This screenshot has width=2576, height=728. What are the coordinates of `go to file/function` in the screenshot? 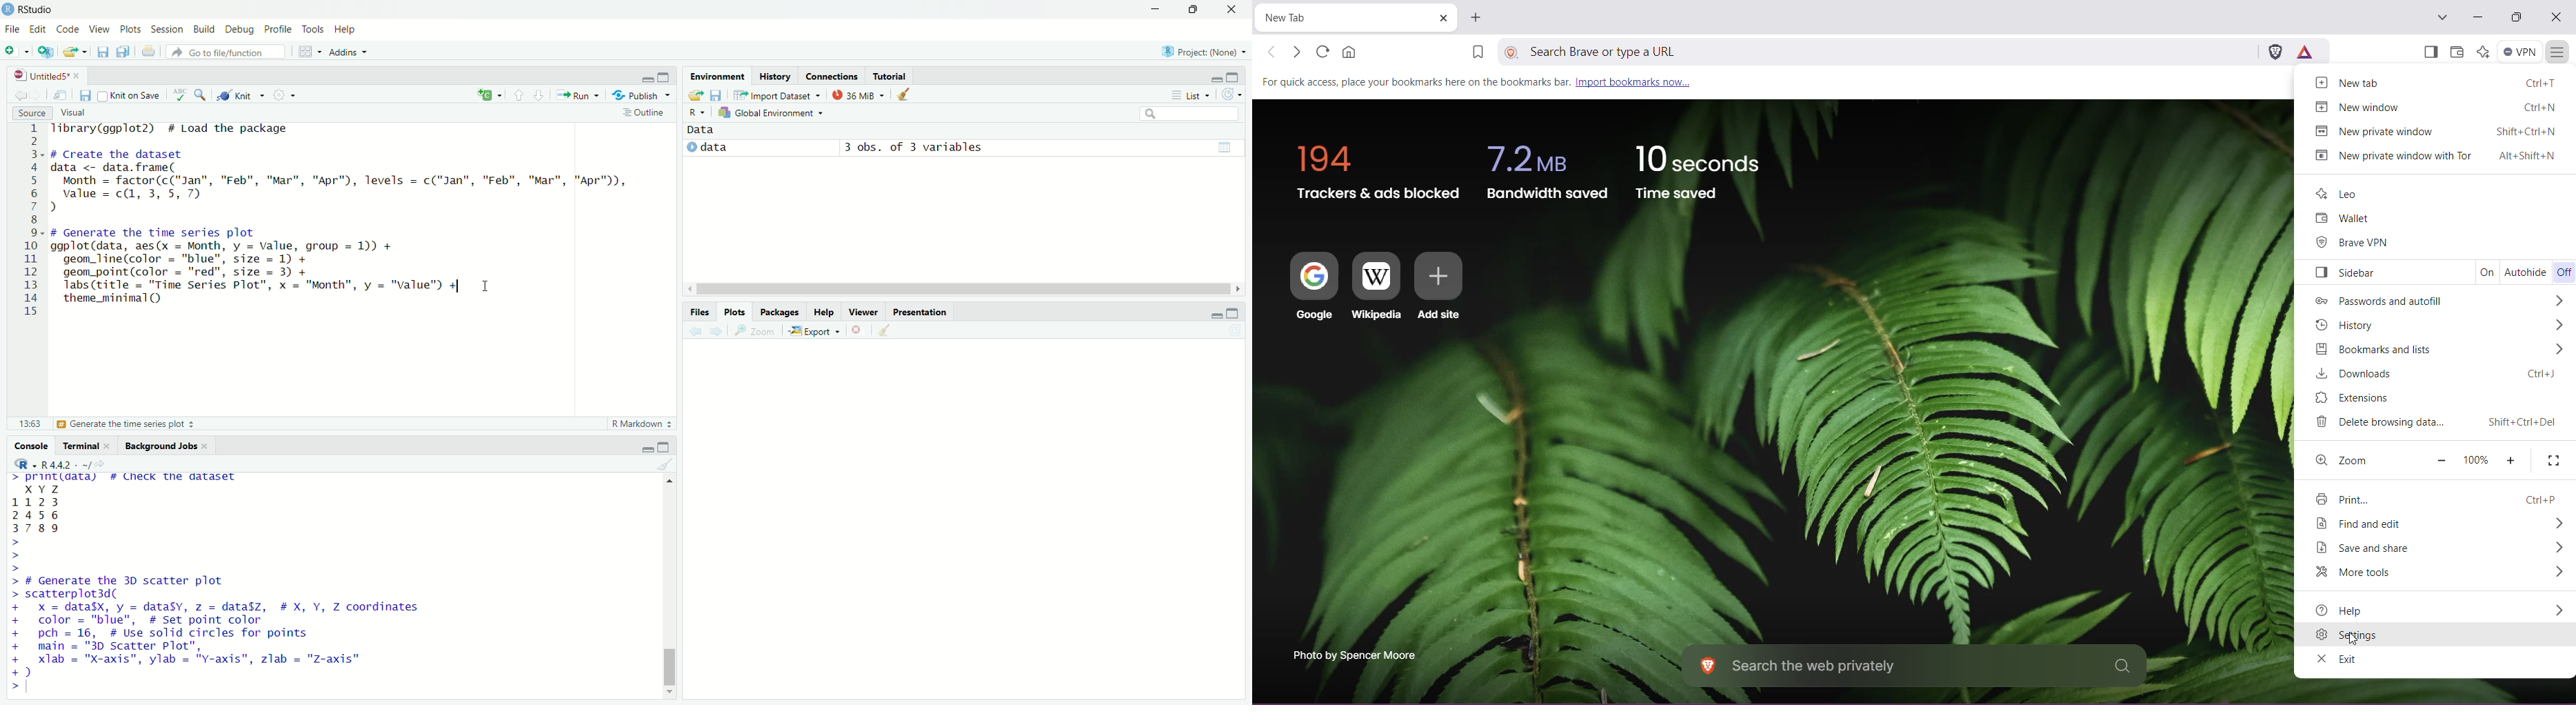 It's located at (226, 52).